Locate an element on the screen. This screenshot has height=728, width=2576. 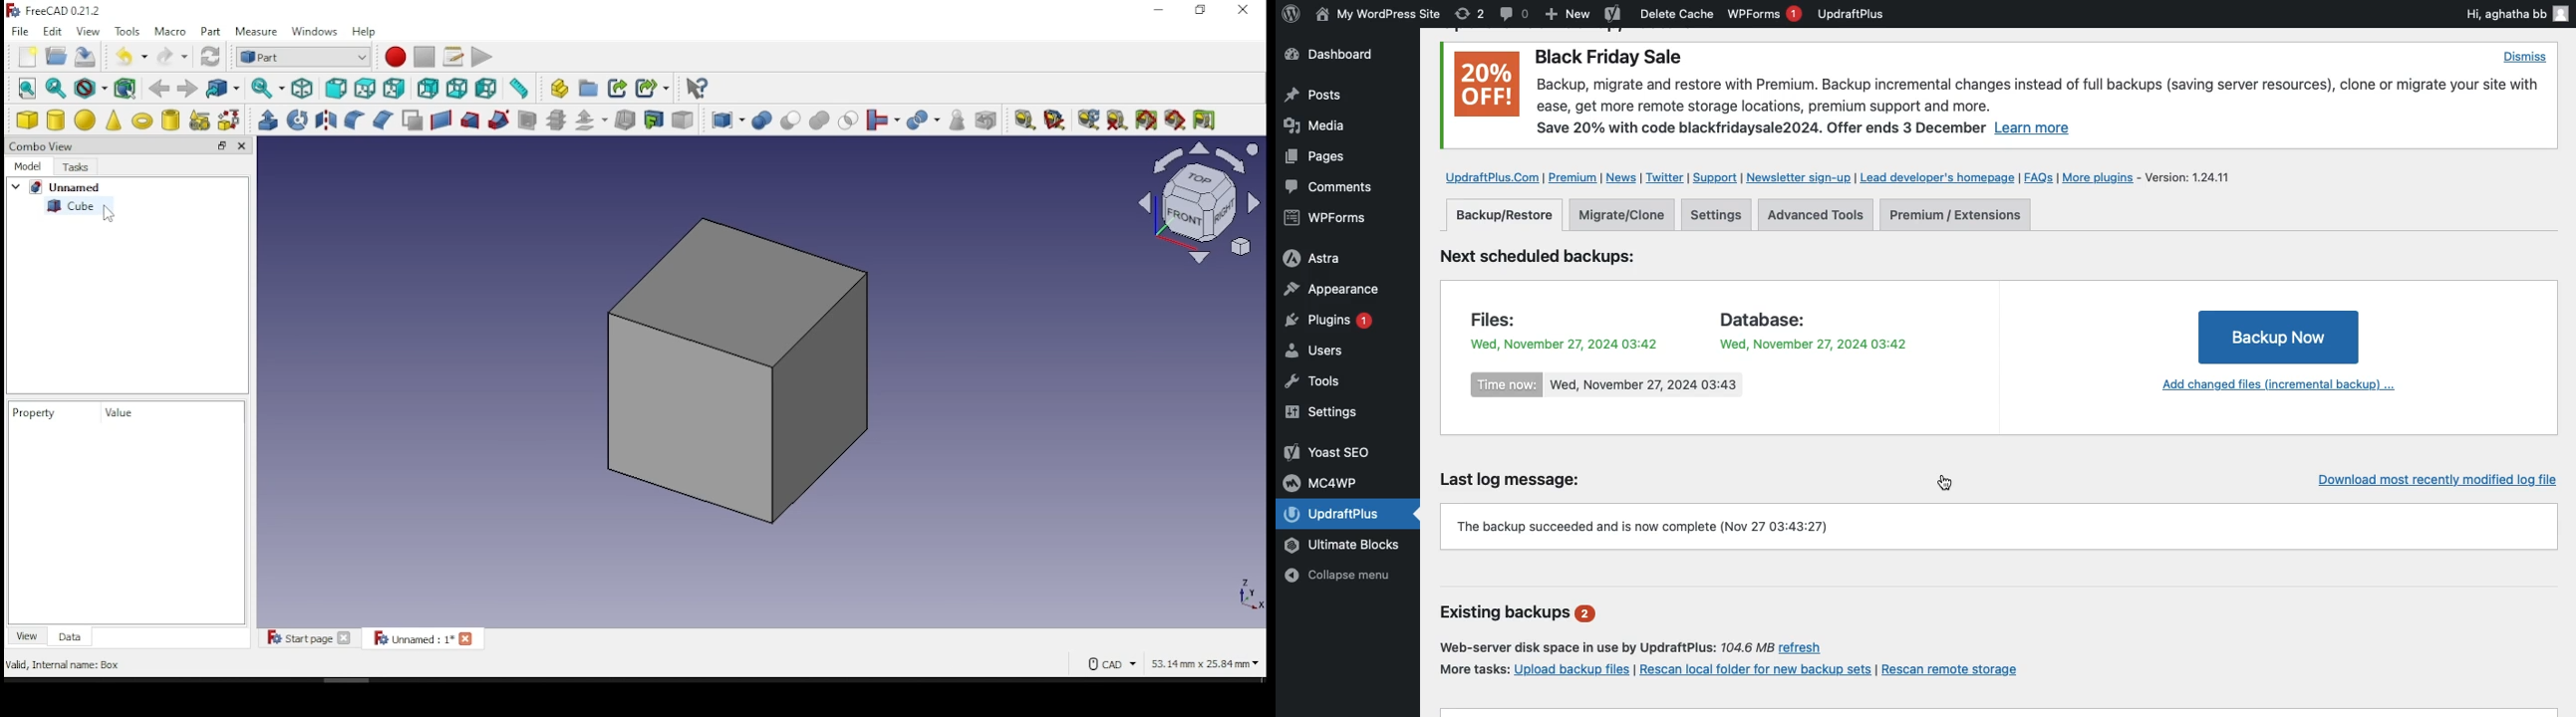
isometric is located at coordinates (303, 90).